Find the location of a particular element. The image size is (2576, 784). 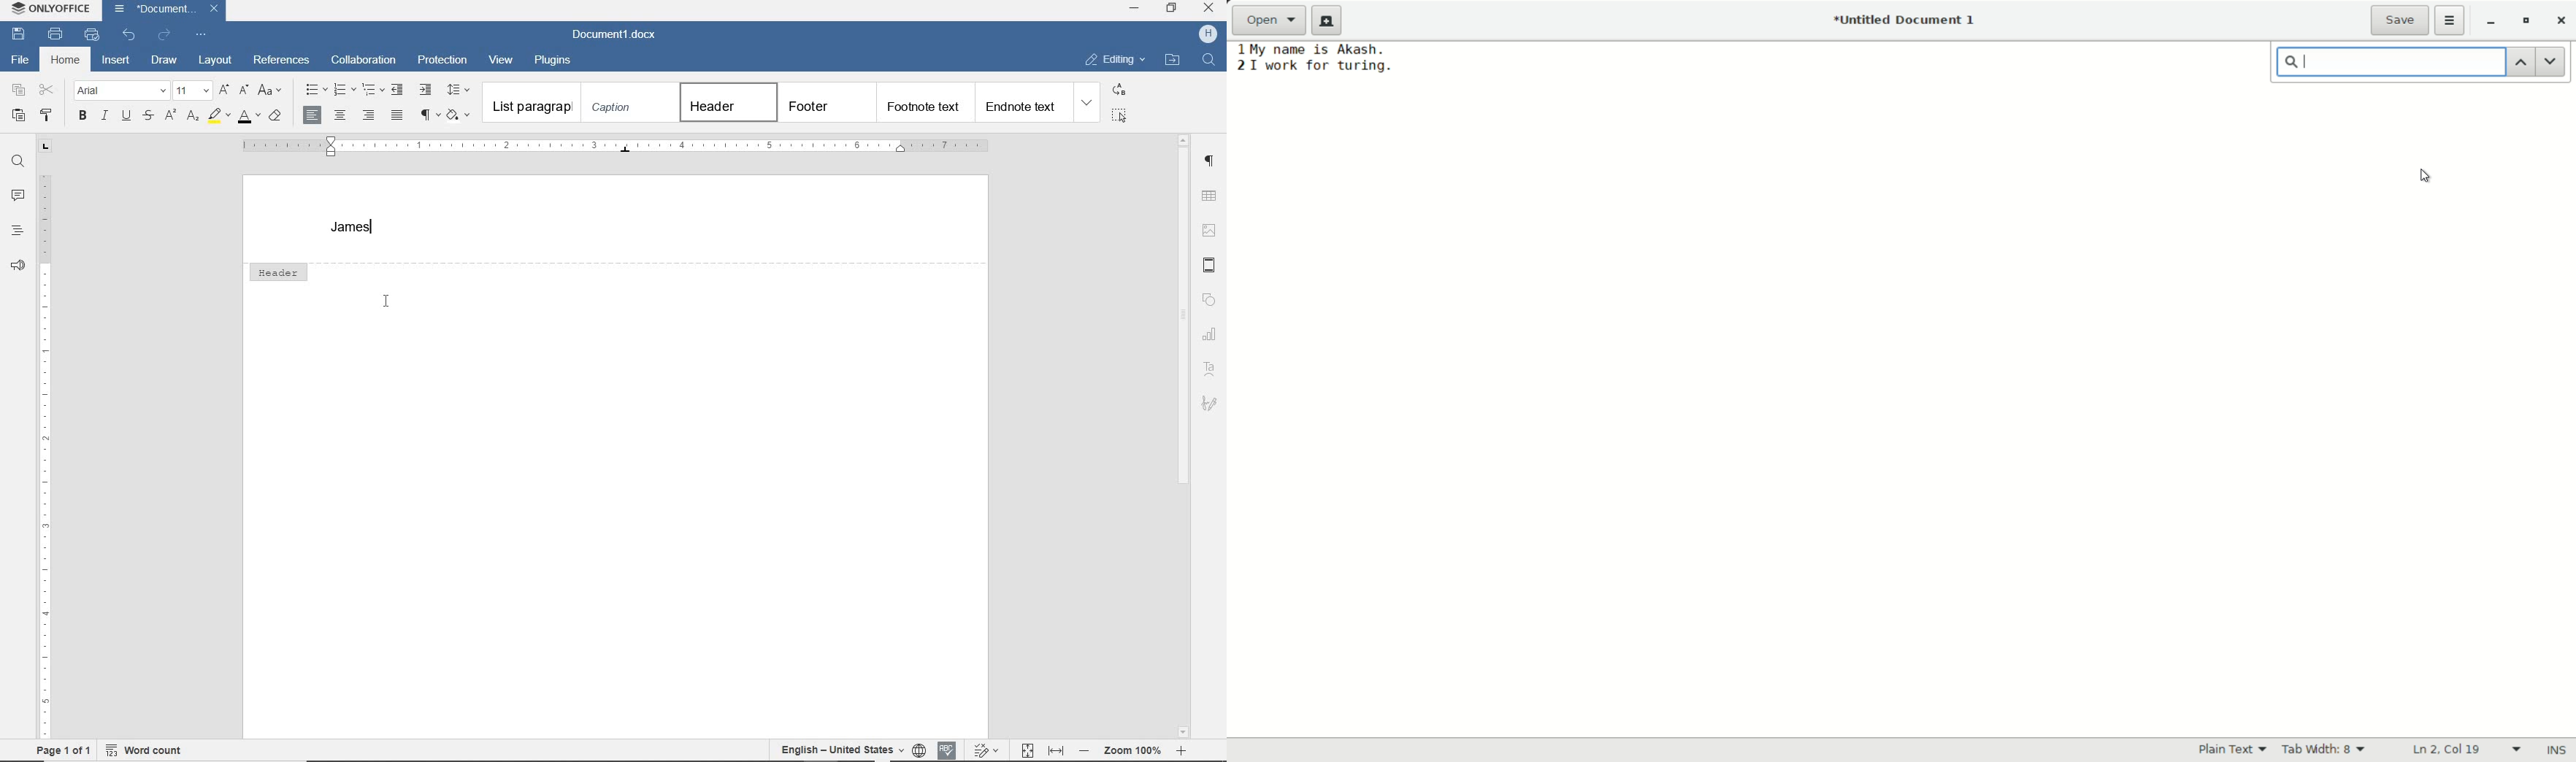

PARAGRAPH SETTINGS is located at coordinates (1211, 161).